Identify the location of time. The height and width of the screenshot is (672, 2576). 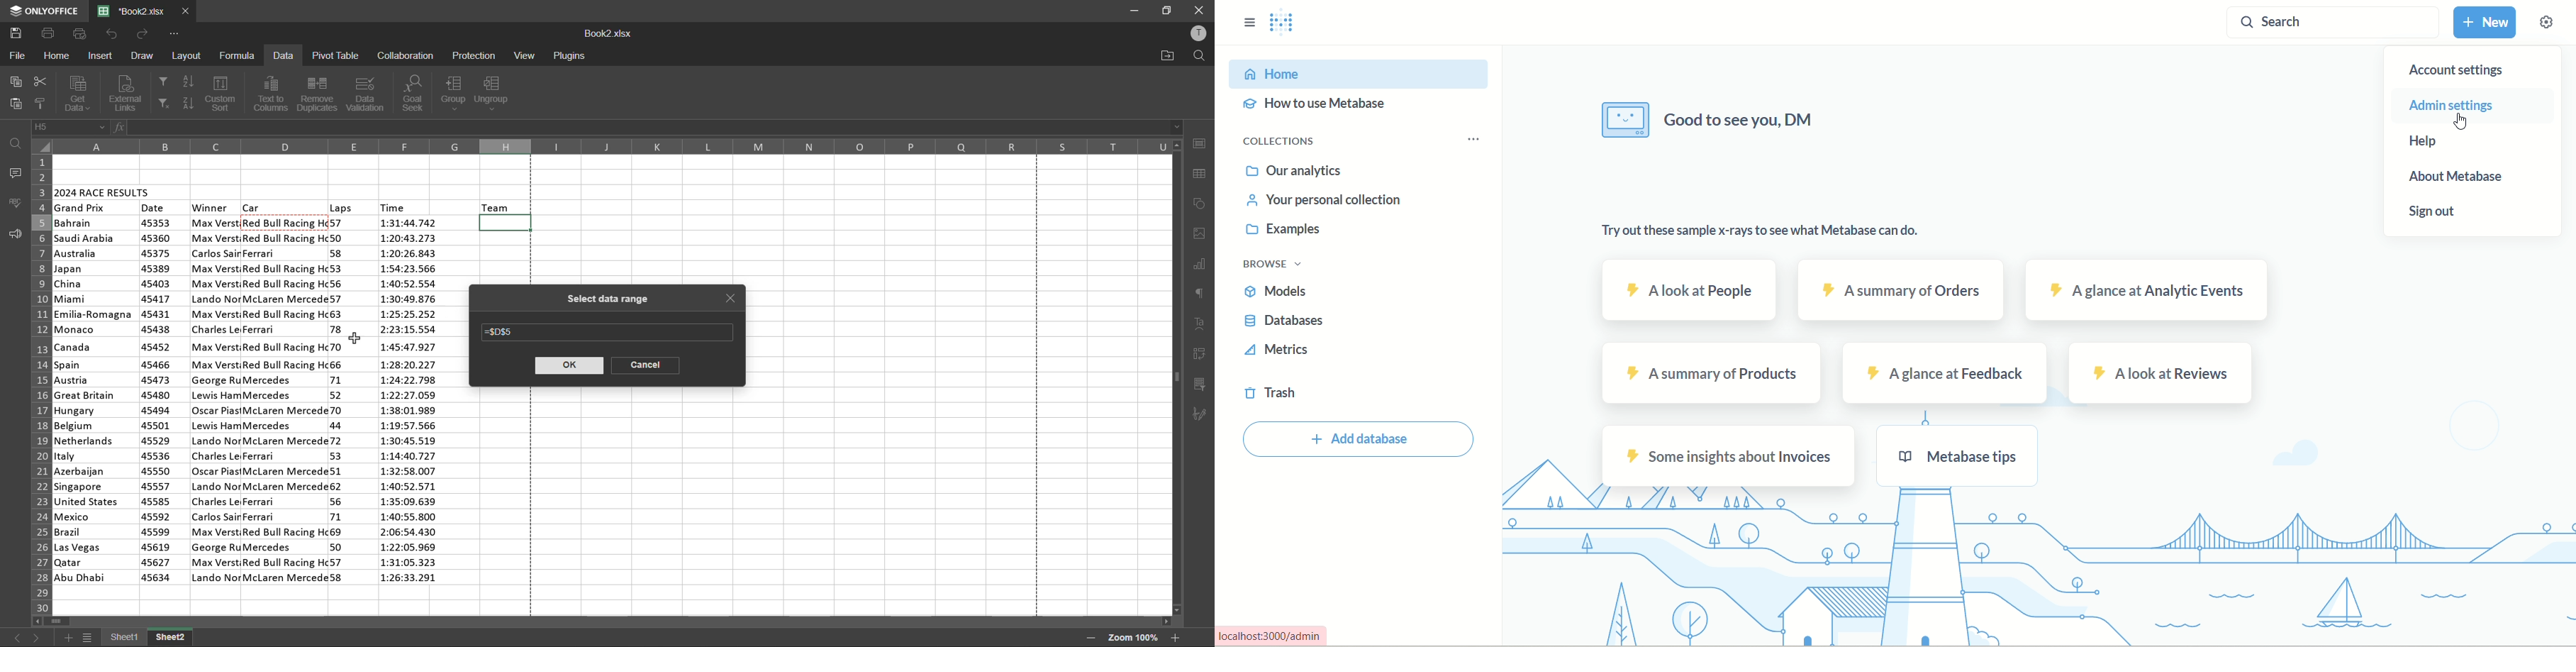
(412, 403).